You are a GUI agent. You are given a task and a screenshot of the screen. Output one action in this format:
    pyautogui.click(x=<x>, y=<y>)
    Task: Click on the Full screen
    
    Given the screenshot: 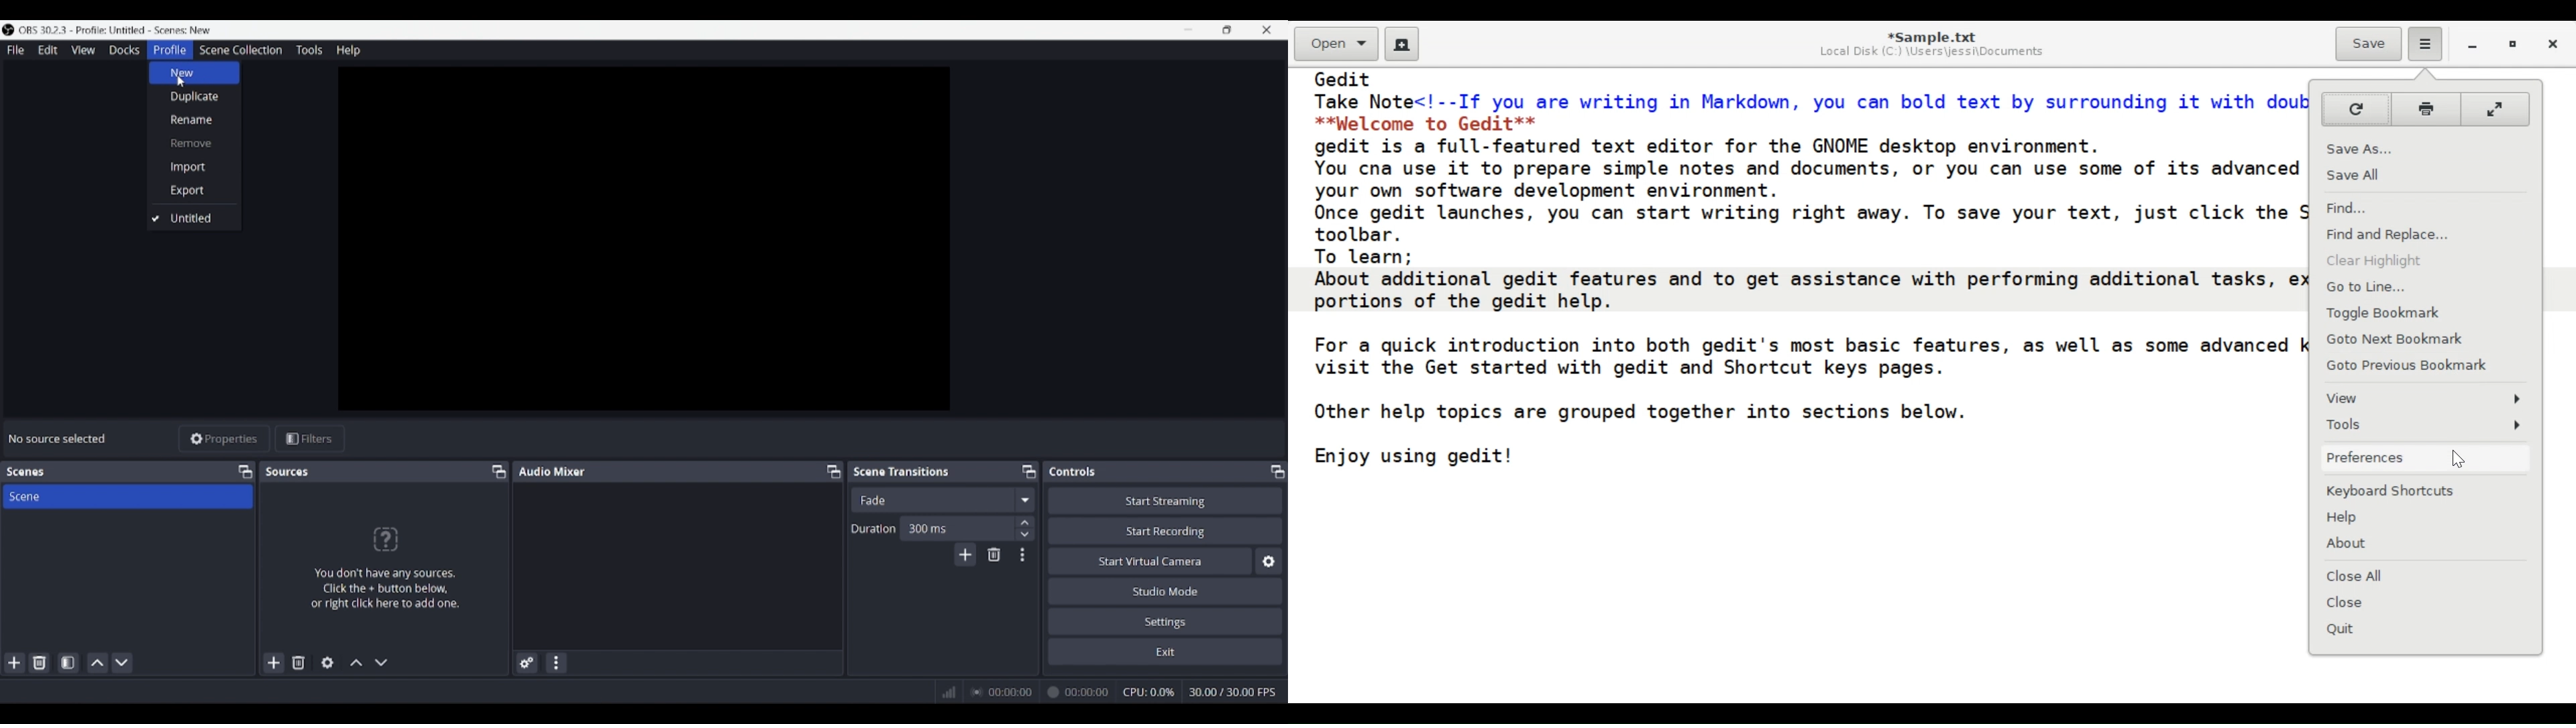 What is the action you would take?
    pyautogui.click(x=2497, y=110)
    